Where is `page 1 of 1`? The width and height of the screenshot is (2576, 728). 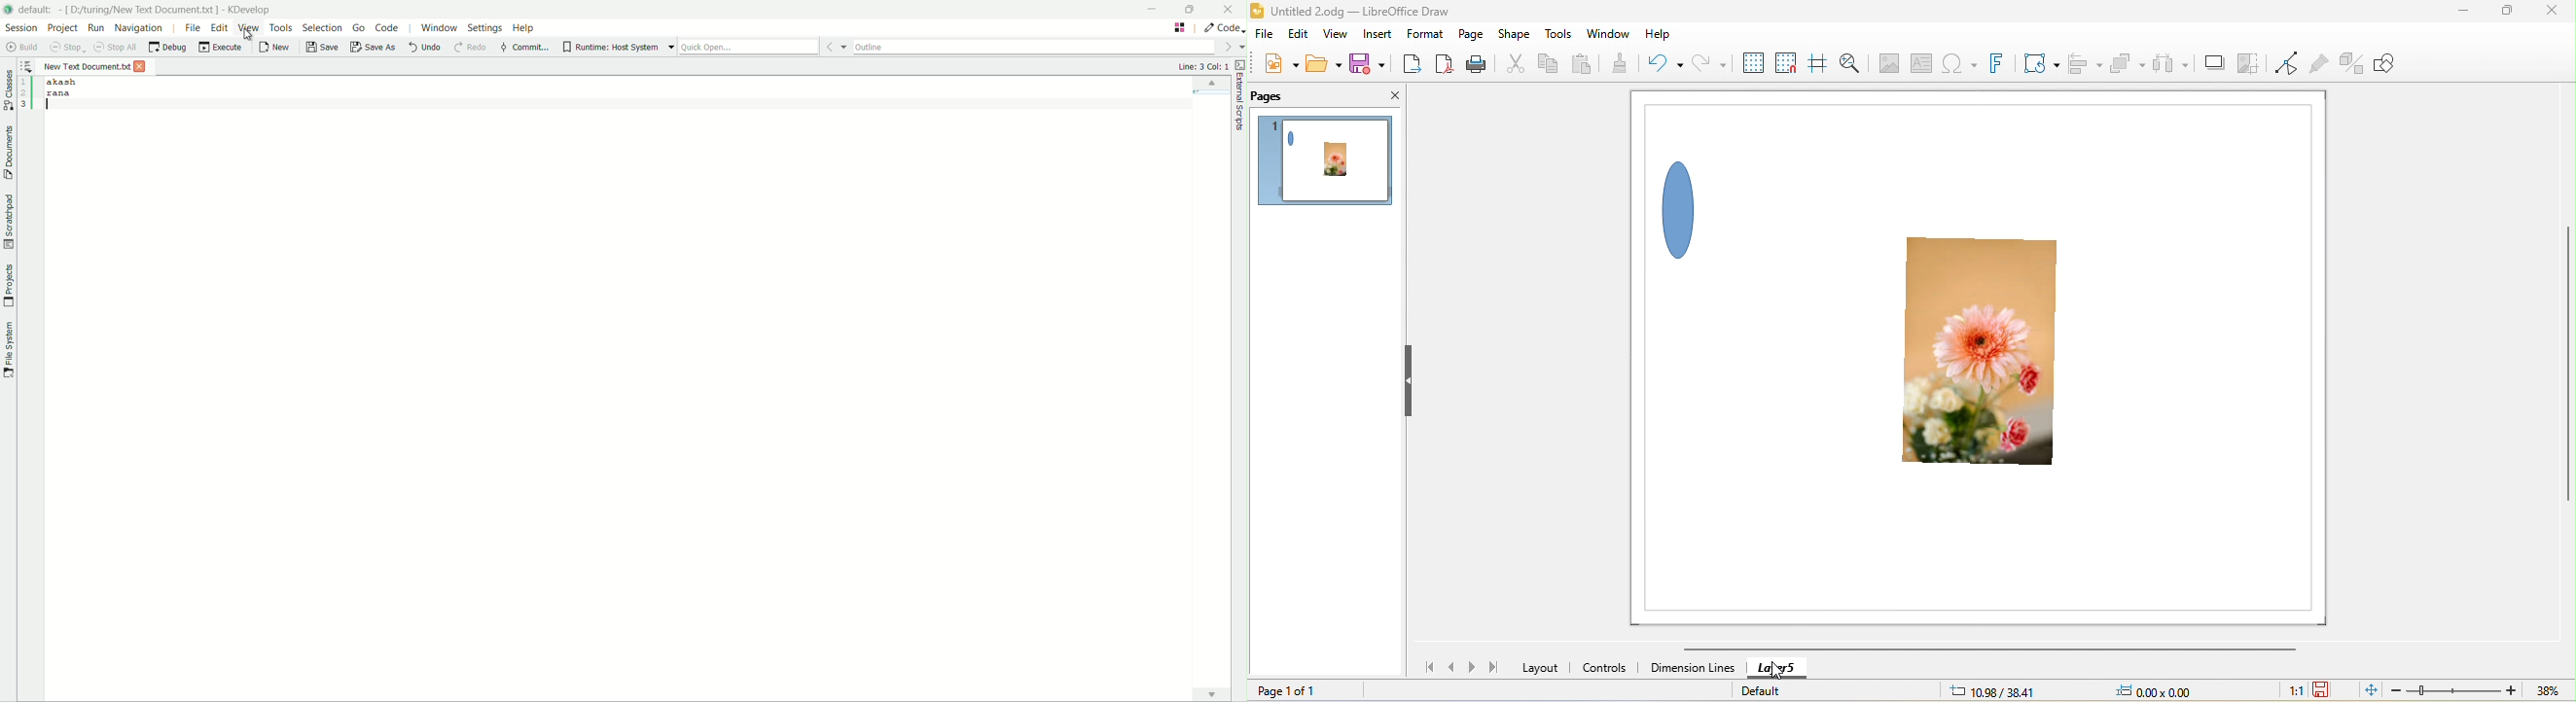 page 1 of 1 is located at coordinates (1287, 690).